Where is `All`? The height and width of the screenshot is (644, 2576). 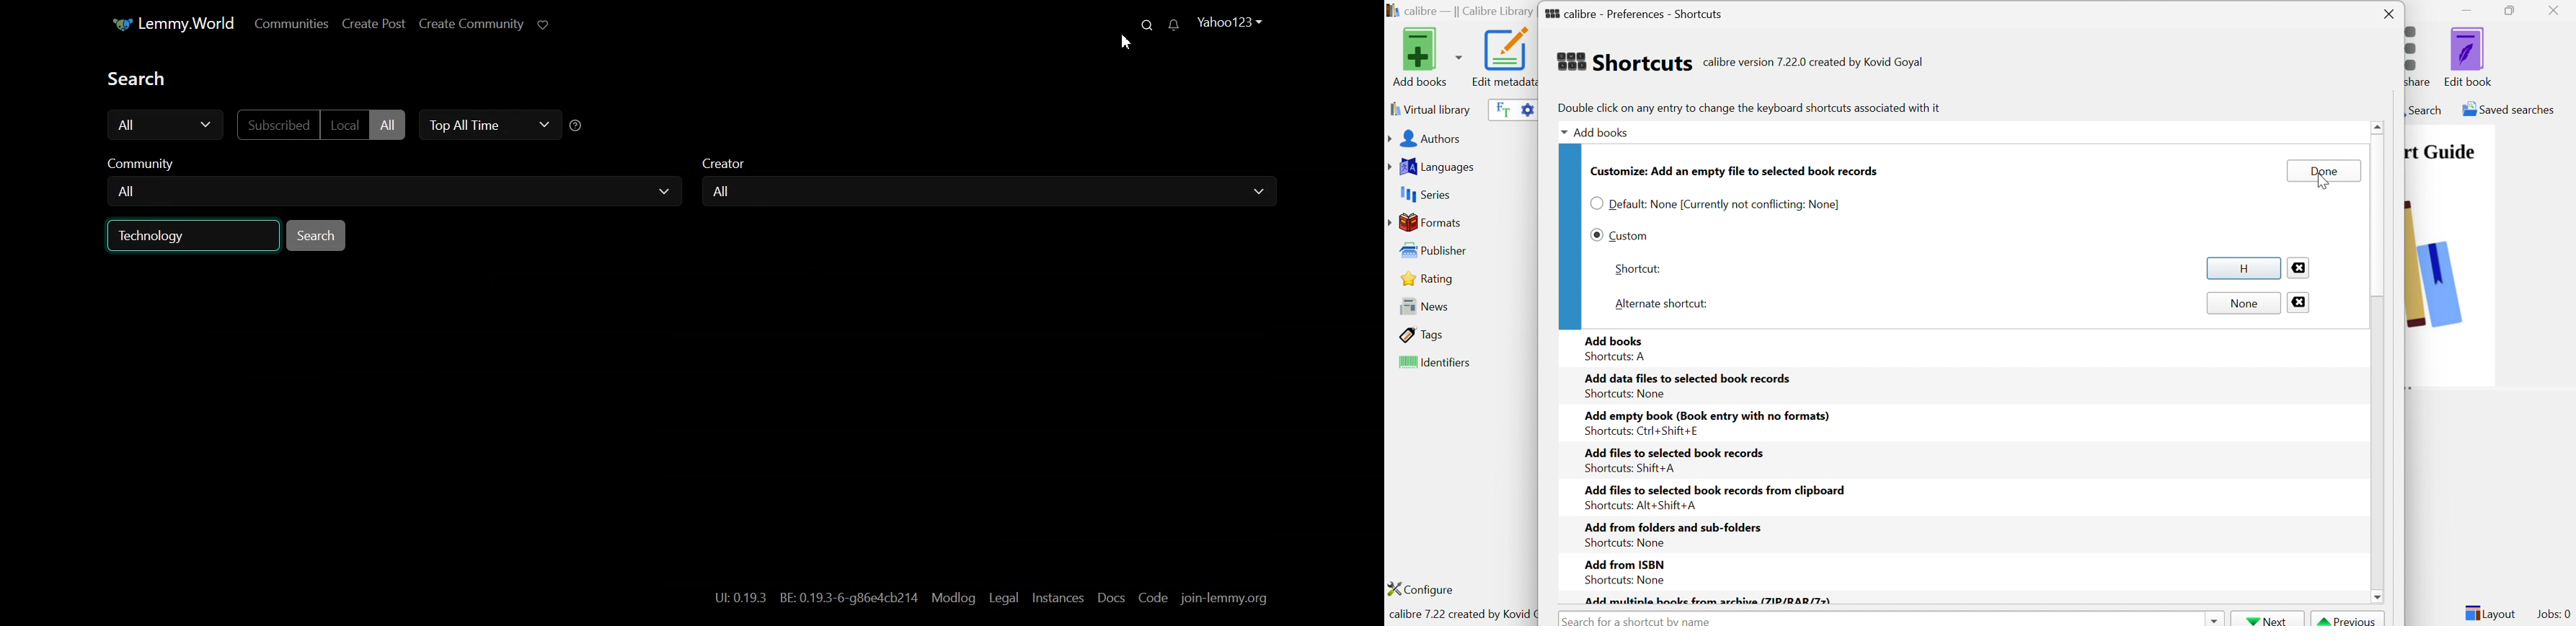 All is located at coordinates (387, 125).